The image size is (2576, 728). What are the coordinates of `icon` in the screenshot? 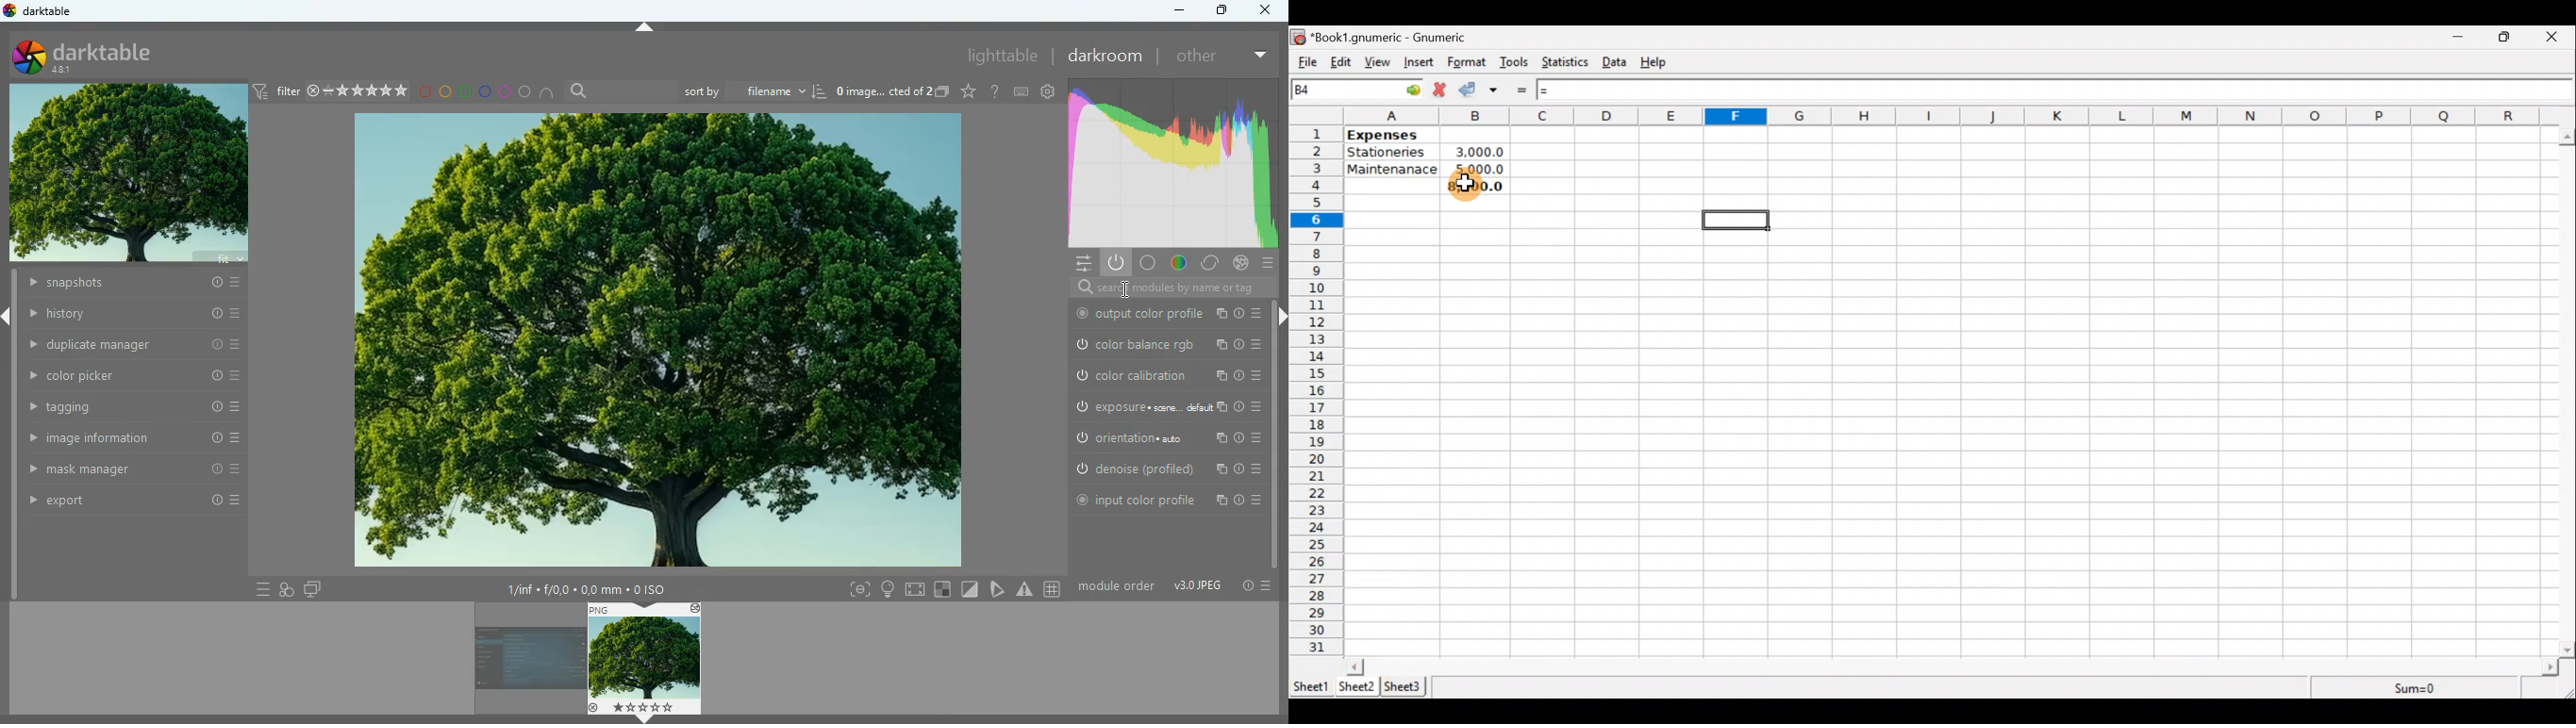 It's located at (1299, 38).